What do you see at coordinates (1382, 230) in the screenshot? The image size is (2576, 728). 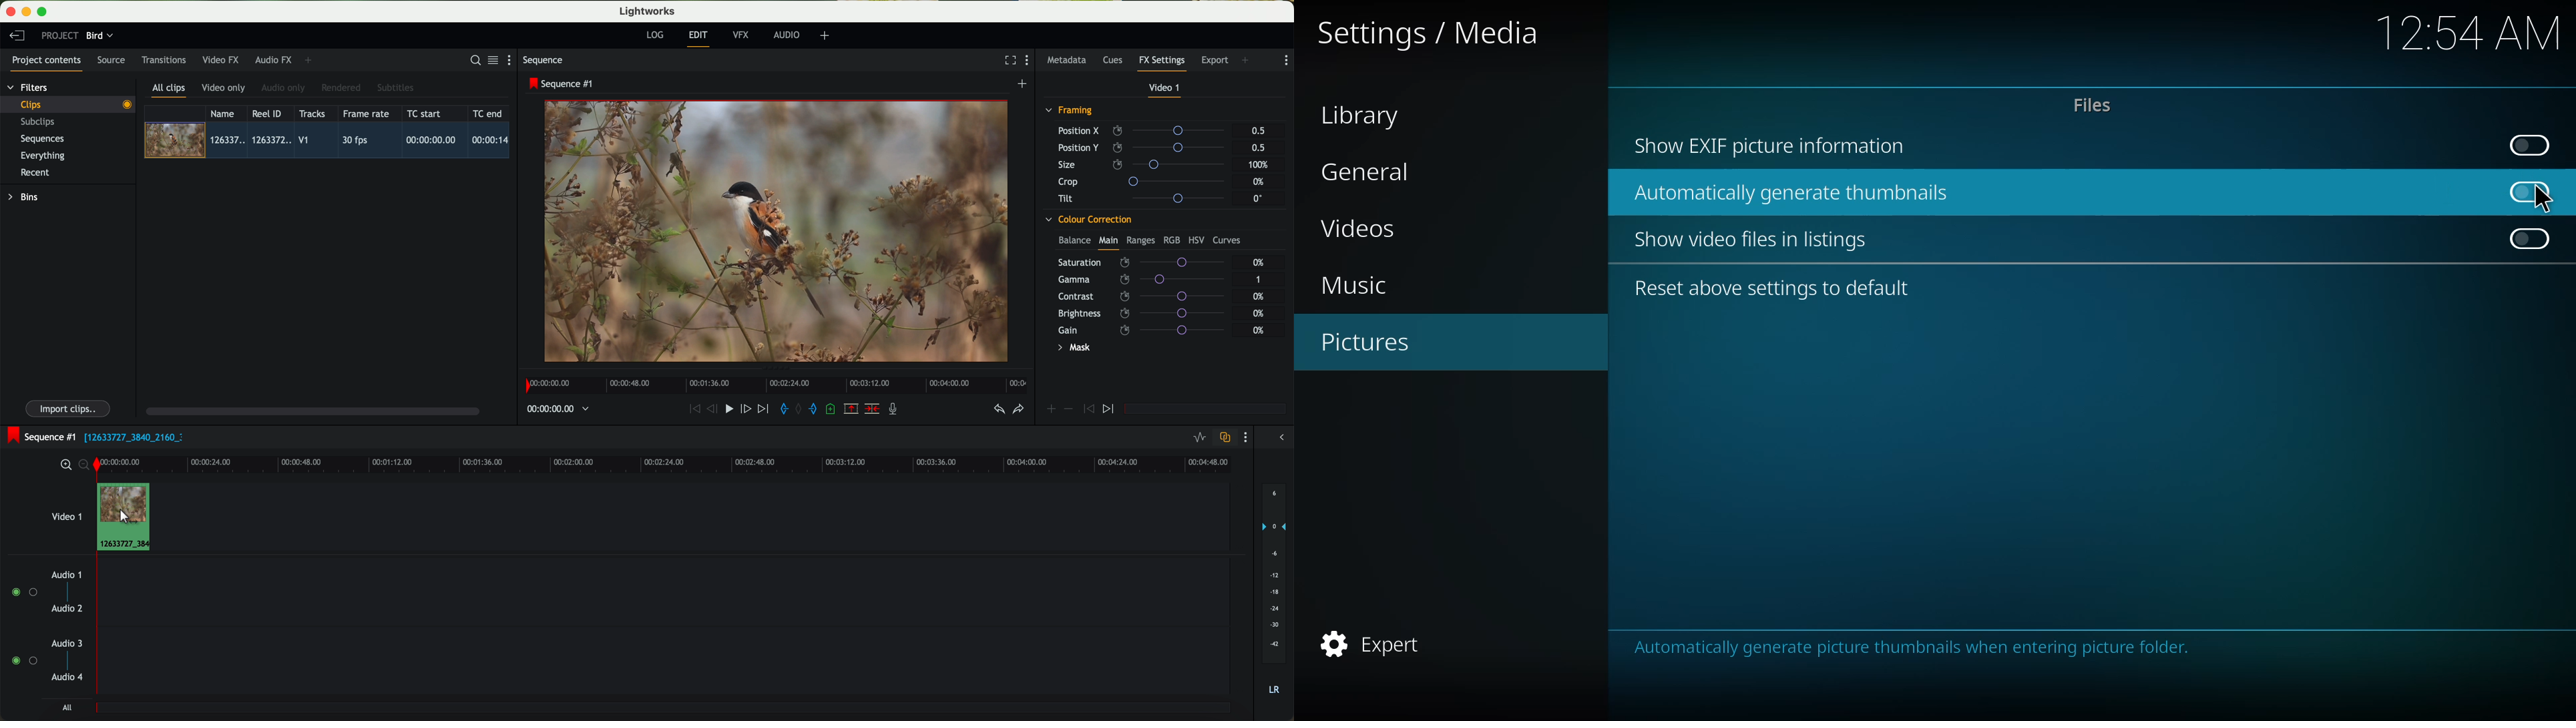 I see `videos` at bounding box center [1382, 230].